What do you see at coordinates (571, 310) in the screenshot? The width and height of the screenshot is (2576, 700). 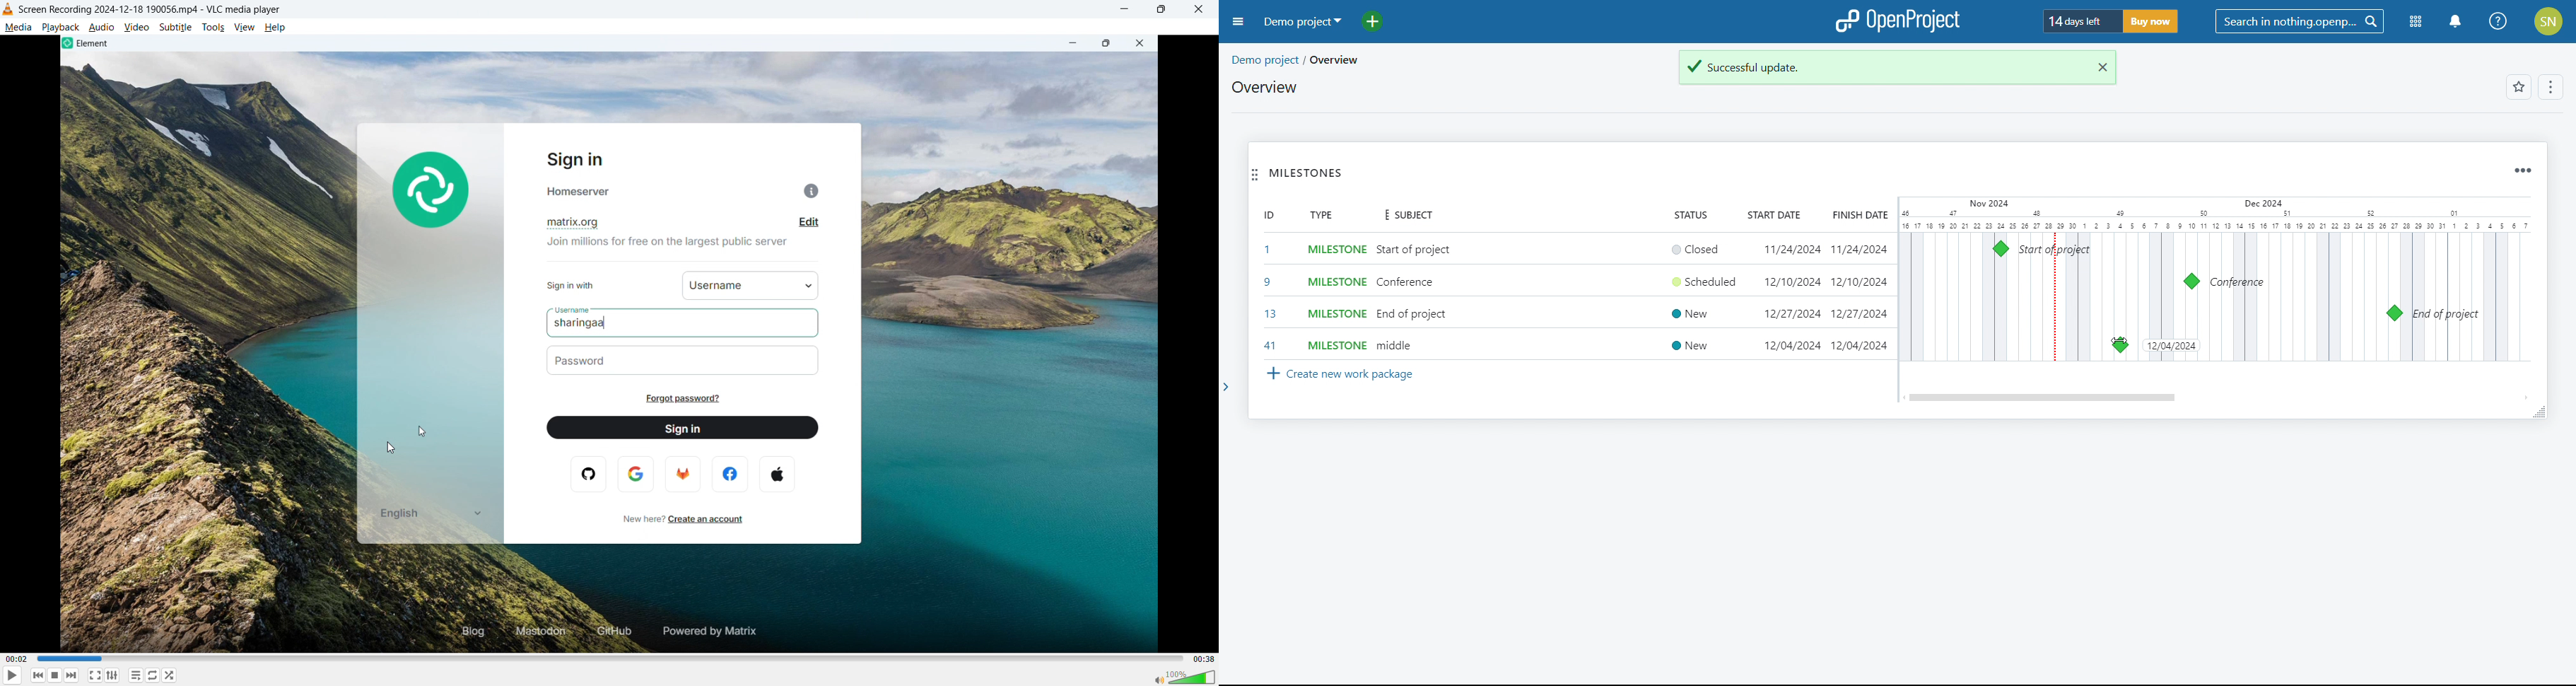 I see ` Username ` at bounding box center [571, 310].